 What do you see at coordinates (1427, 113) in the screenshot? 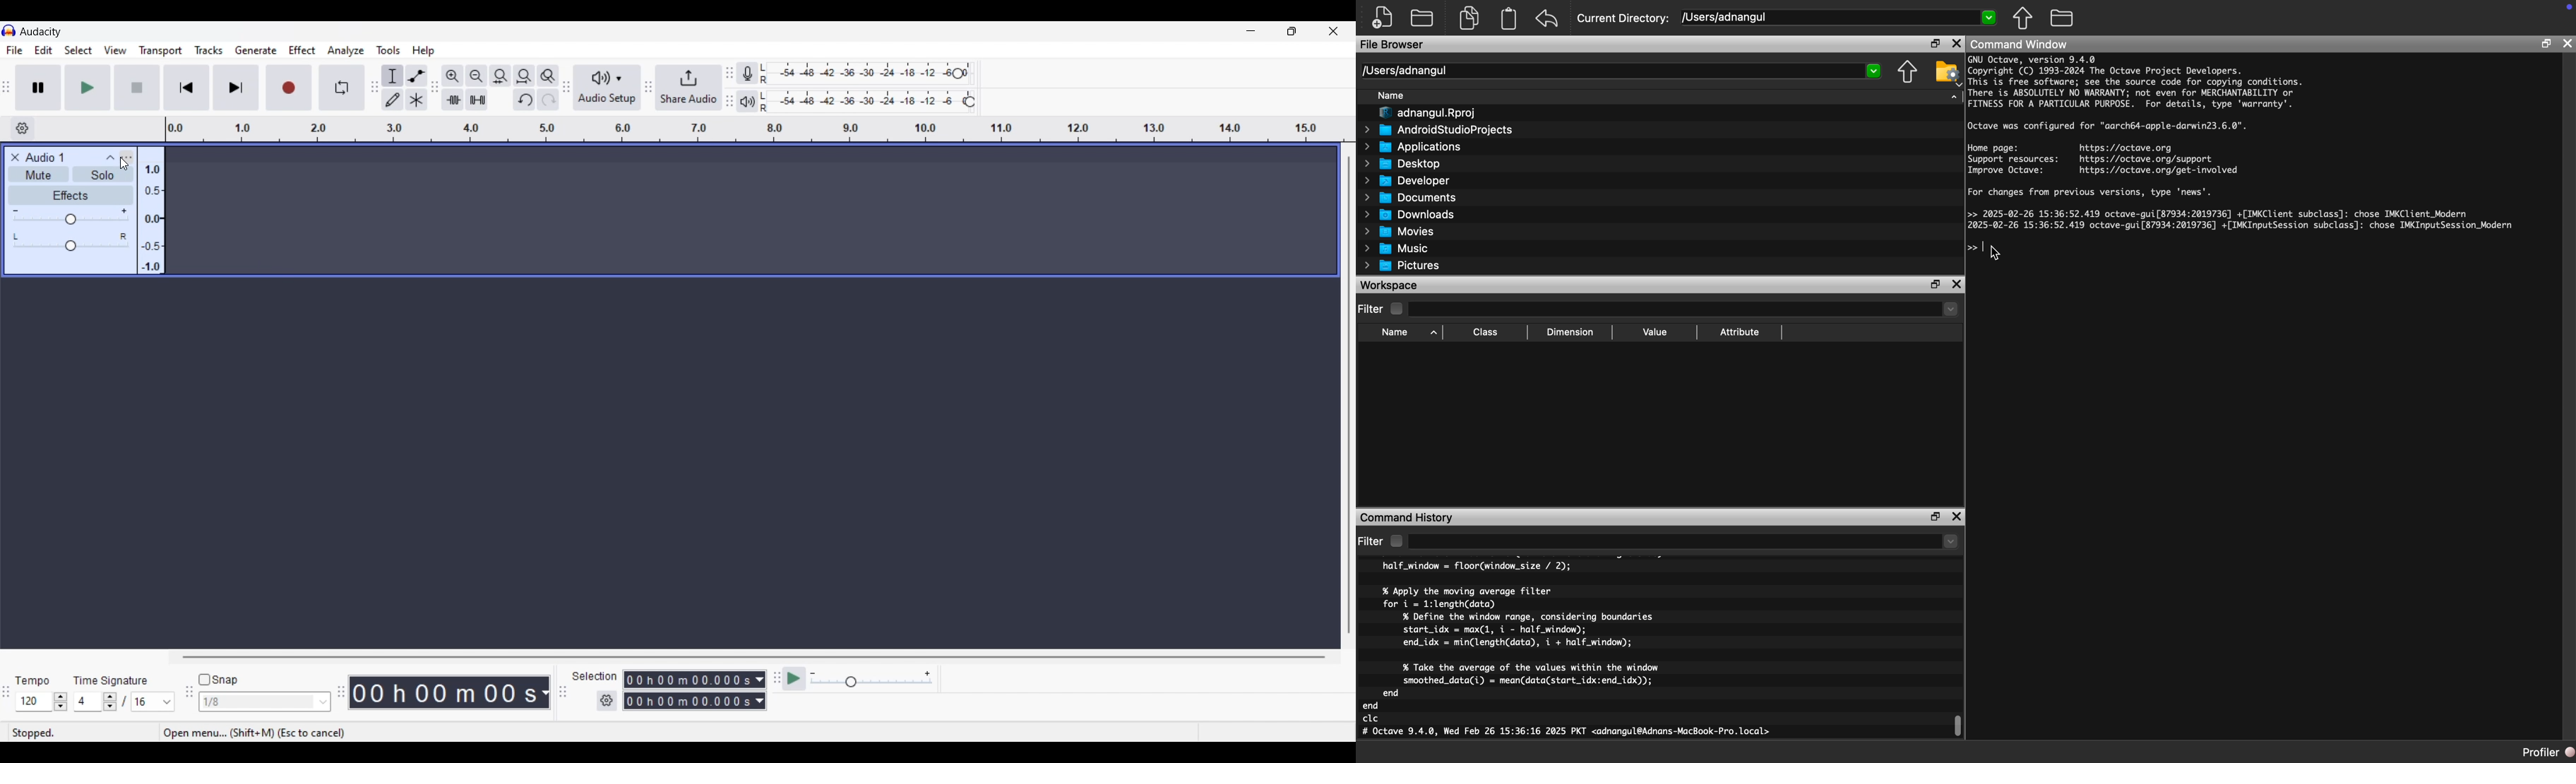
I see `adnangul.Rproj` at bounding box center [1427, 113].